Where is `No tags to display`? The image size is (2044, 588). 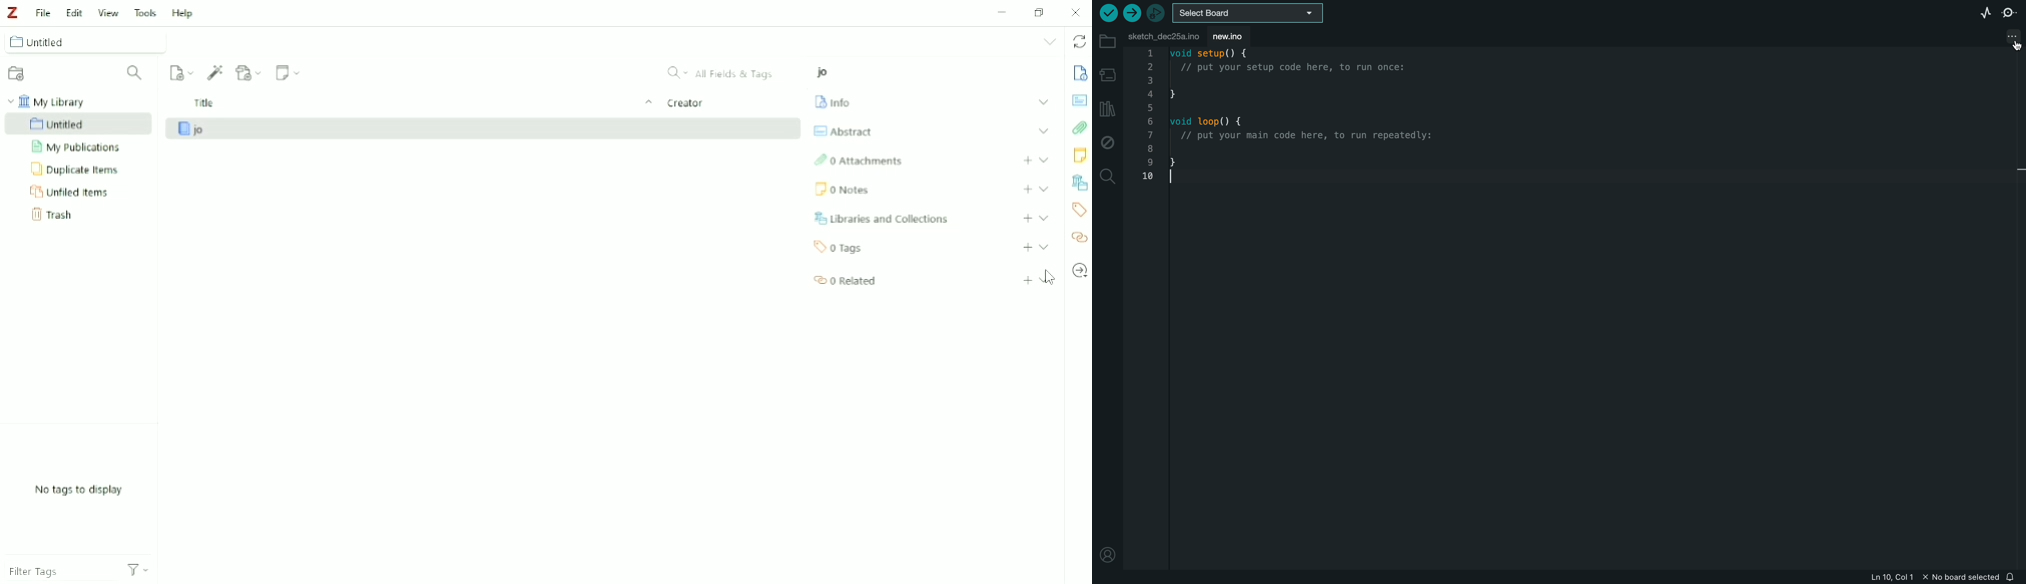 No tags to display is located at coordinates (79, 492).